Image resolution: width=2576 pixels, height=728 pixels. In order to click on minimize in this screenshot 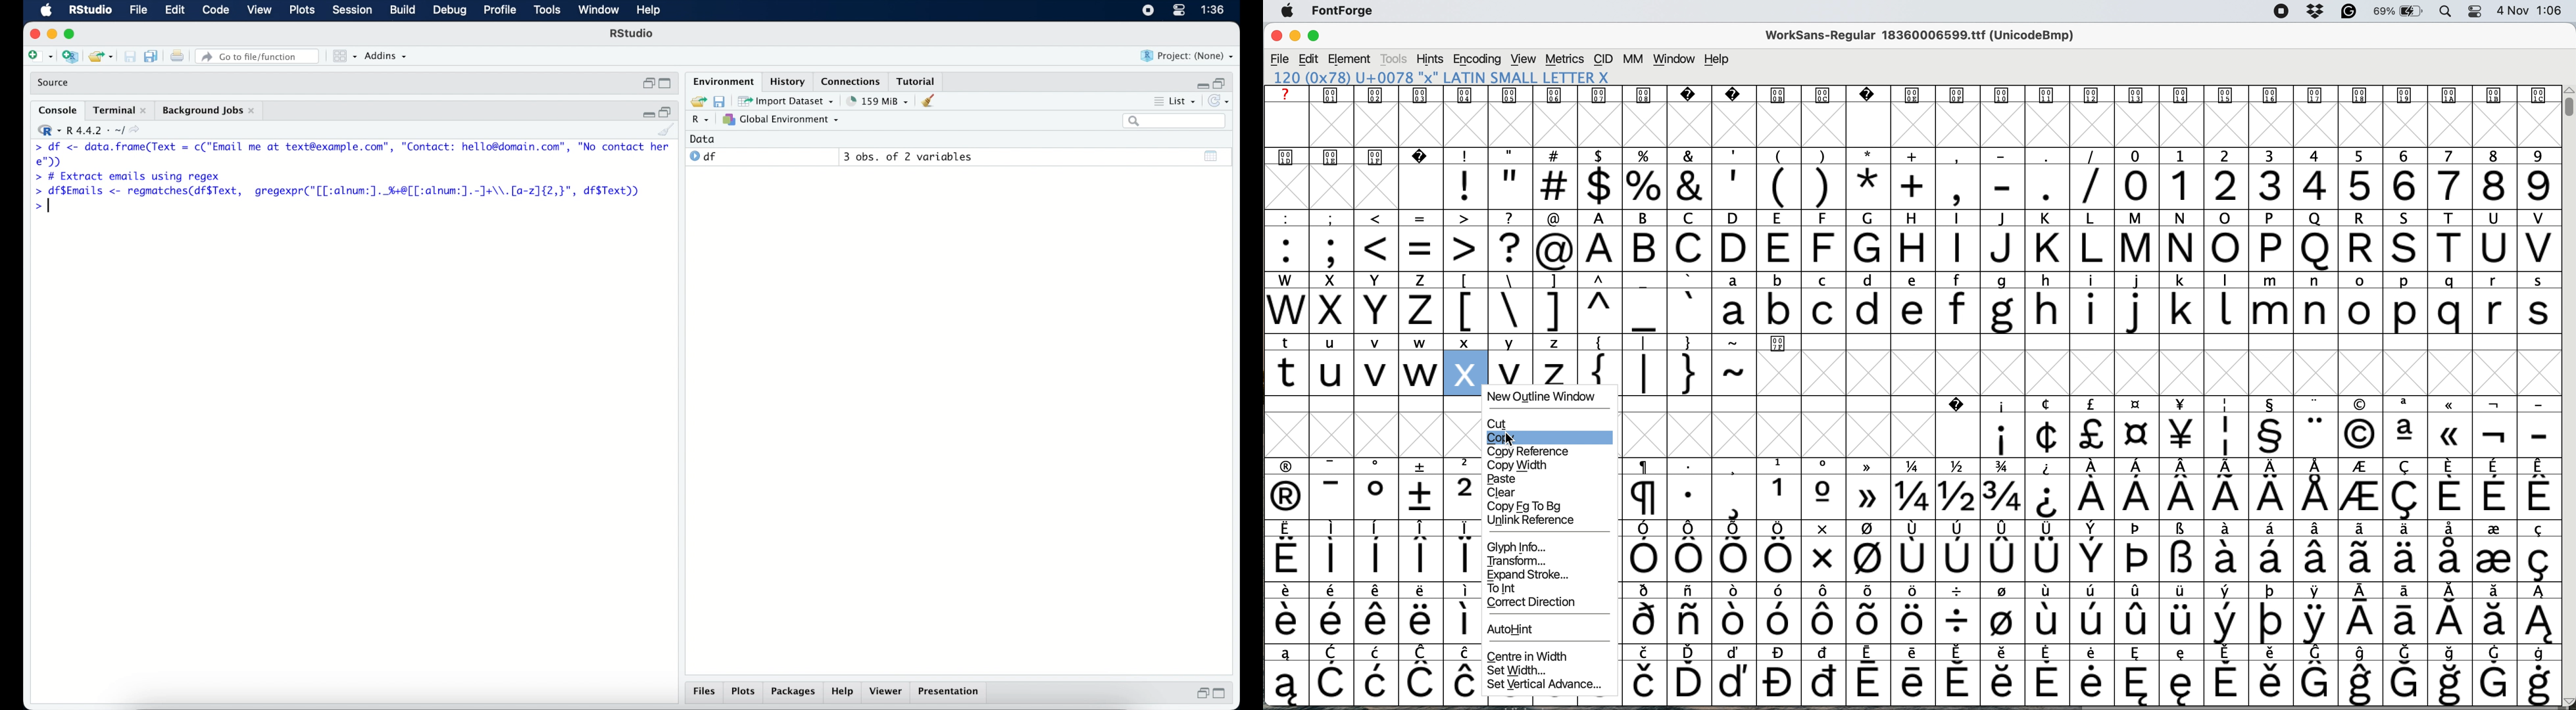, I will do `click(1202, 83)`.